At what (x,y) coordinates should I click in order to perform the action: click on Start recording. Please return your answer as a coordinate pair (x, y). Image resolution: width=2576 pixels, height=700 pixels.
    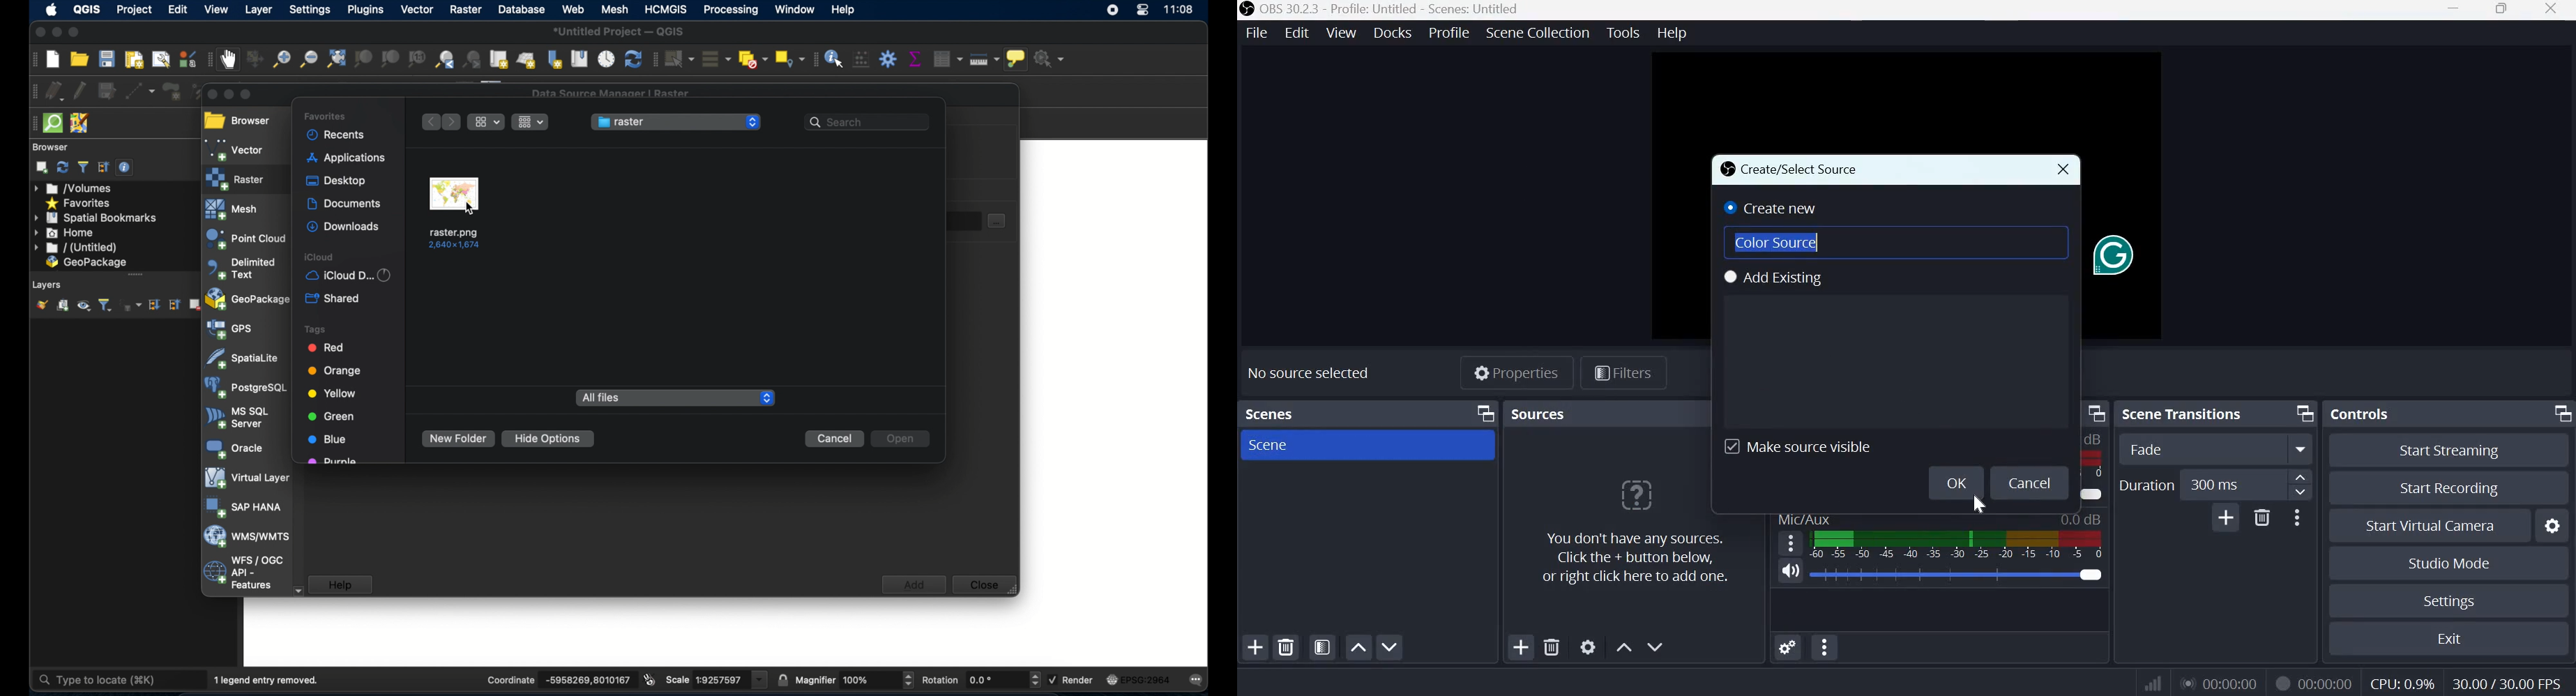
    Looking at the image, I should click on (2457, 489).